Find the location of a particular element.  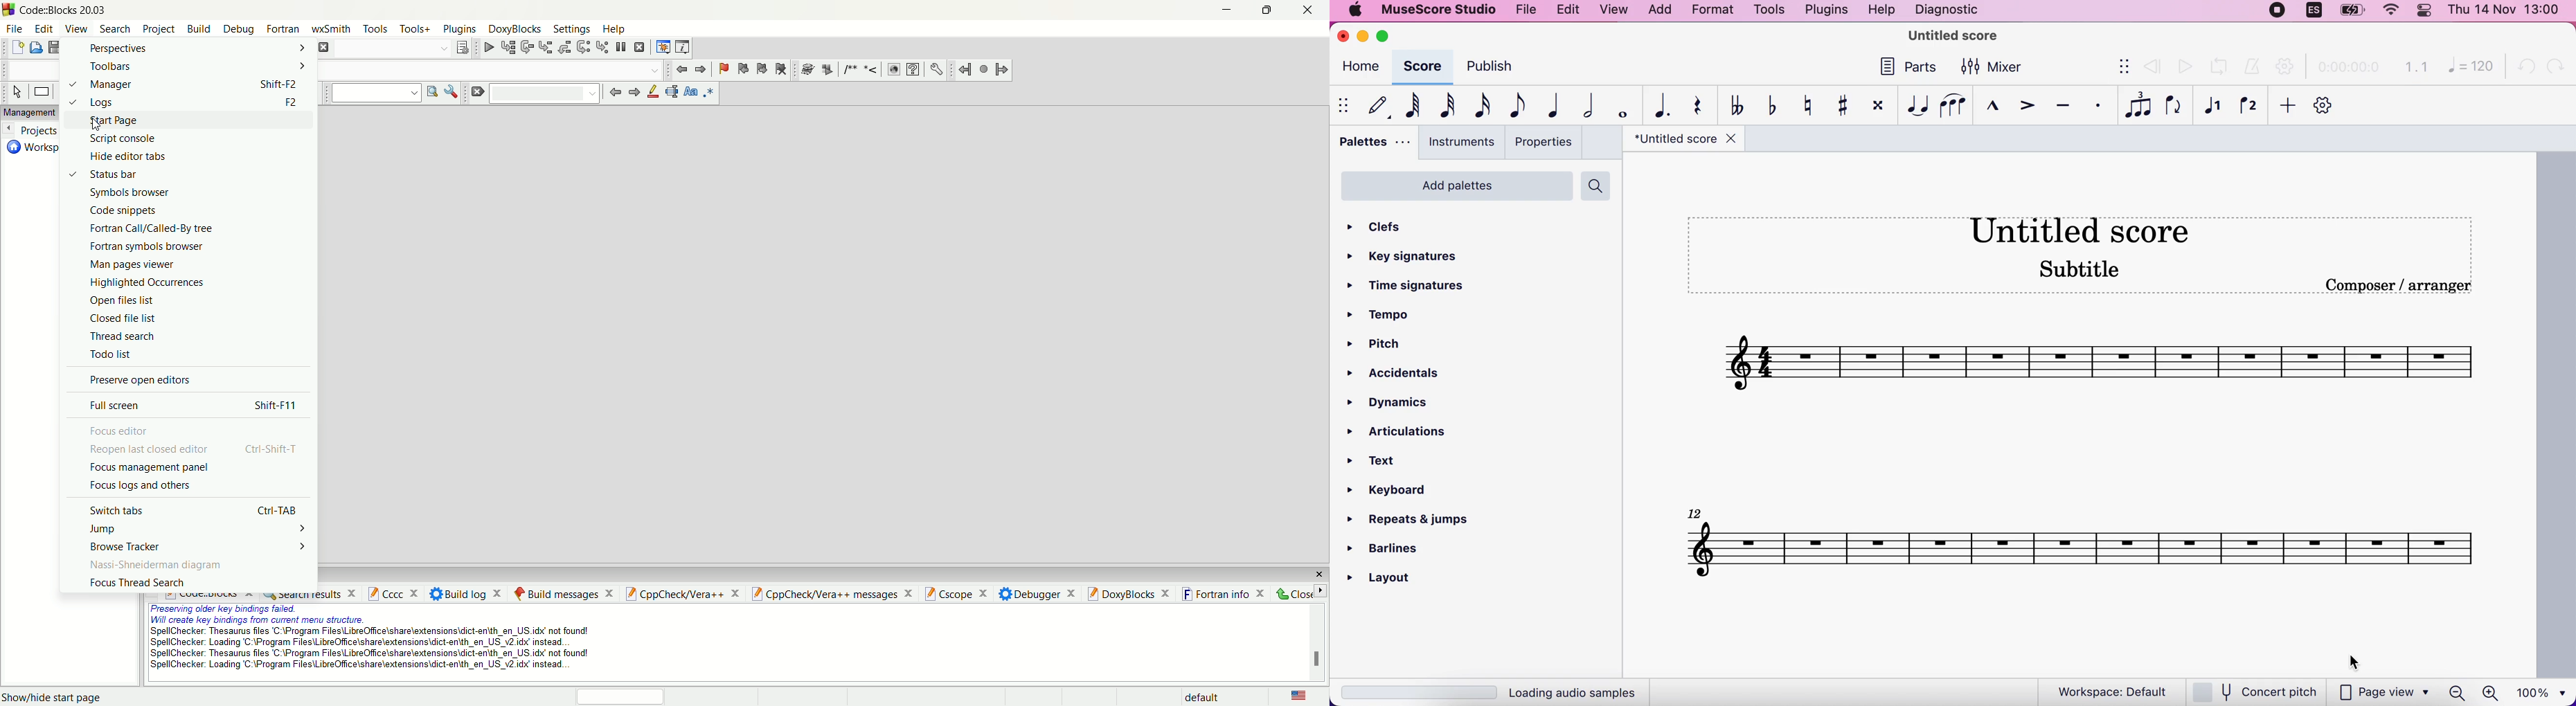

mac logo is located at coordinates (1354, 9).